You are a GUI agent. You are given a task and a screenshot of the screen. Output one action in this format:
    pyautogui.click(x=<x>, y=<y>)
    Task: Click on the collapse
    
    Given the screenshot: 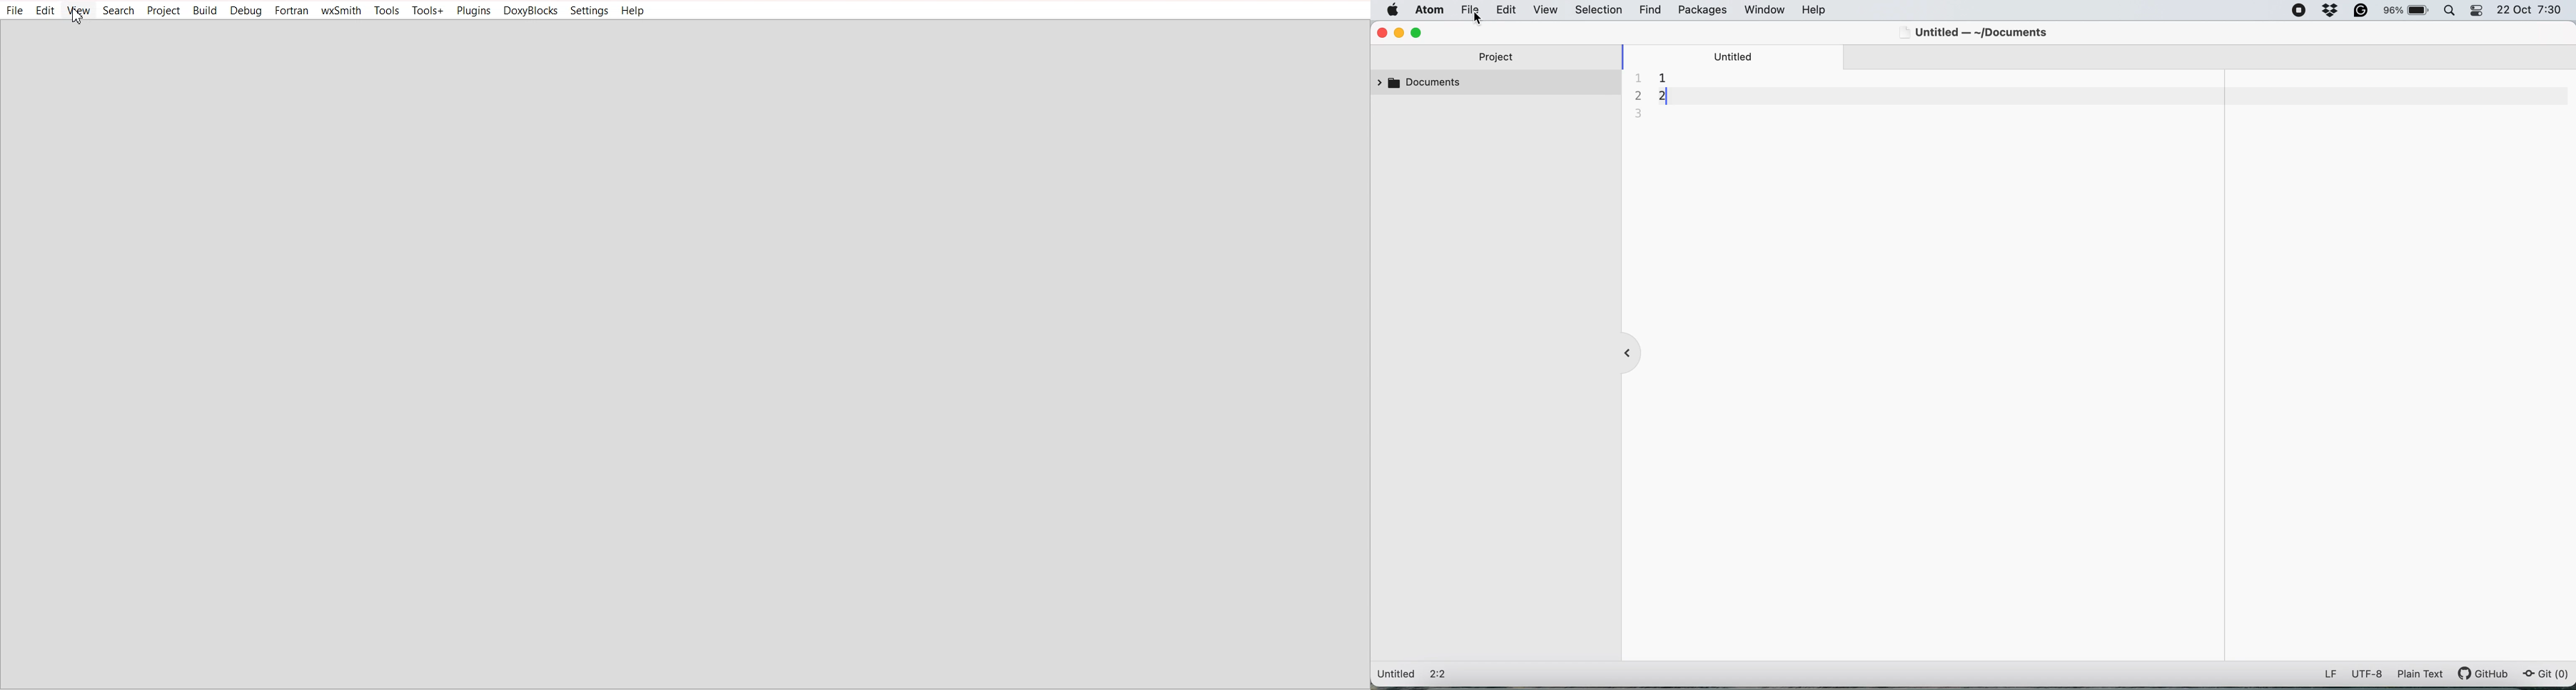 What is the action you would take?
    pyautogui.click(x=1631, y=352)
    